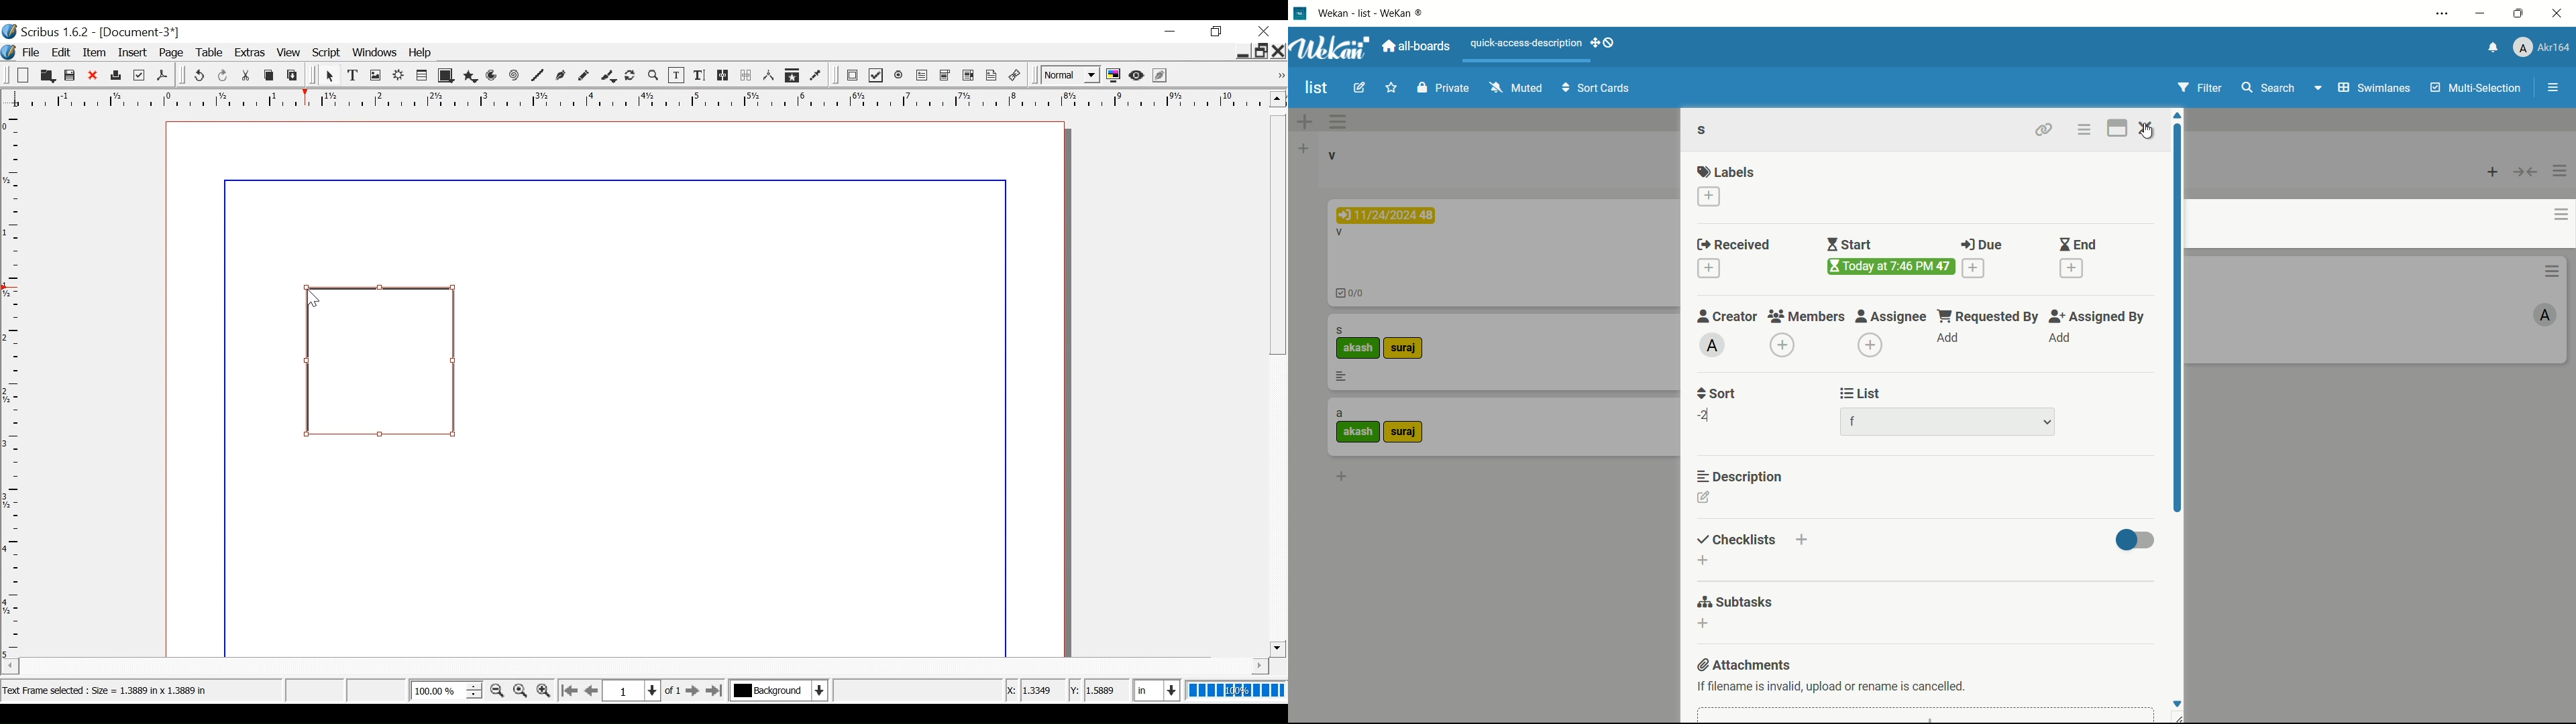 The width and height of the screenshot is (2576, 728). I want to click on Insert, so click(135, 52).